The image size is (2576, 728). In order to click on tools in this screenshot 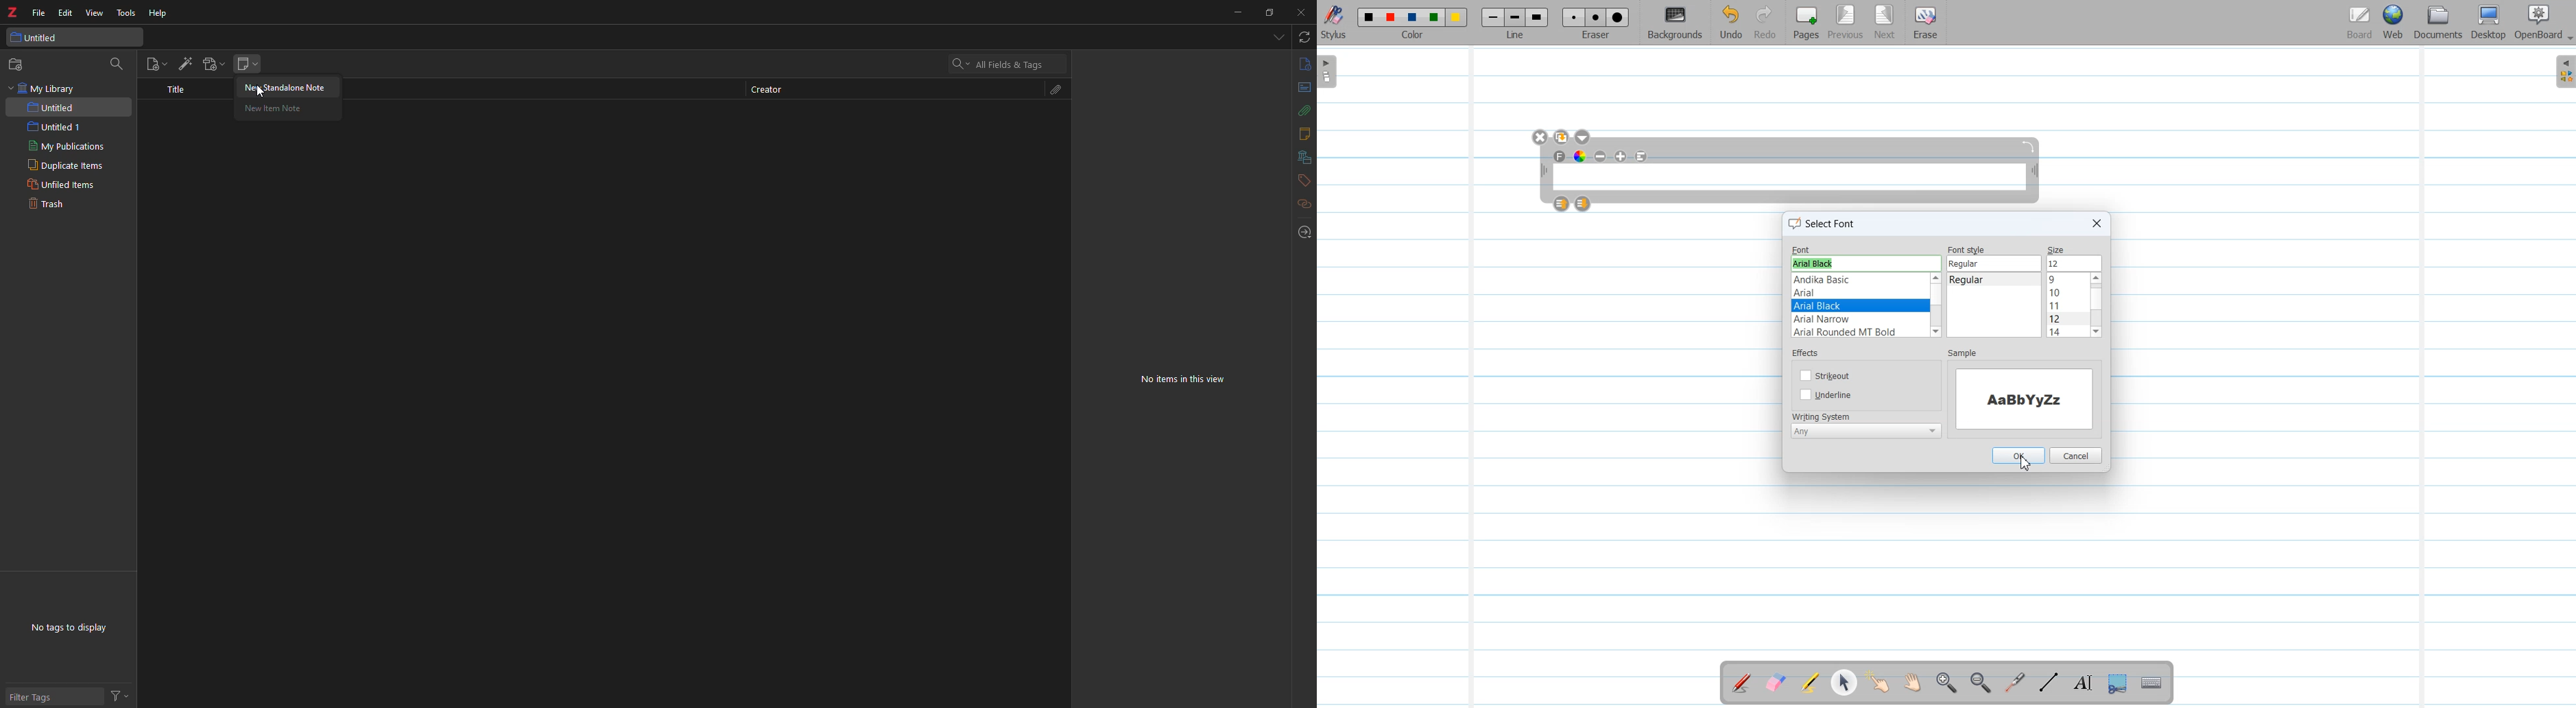, I will do `click(126, 13)`.